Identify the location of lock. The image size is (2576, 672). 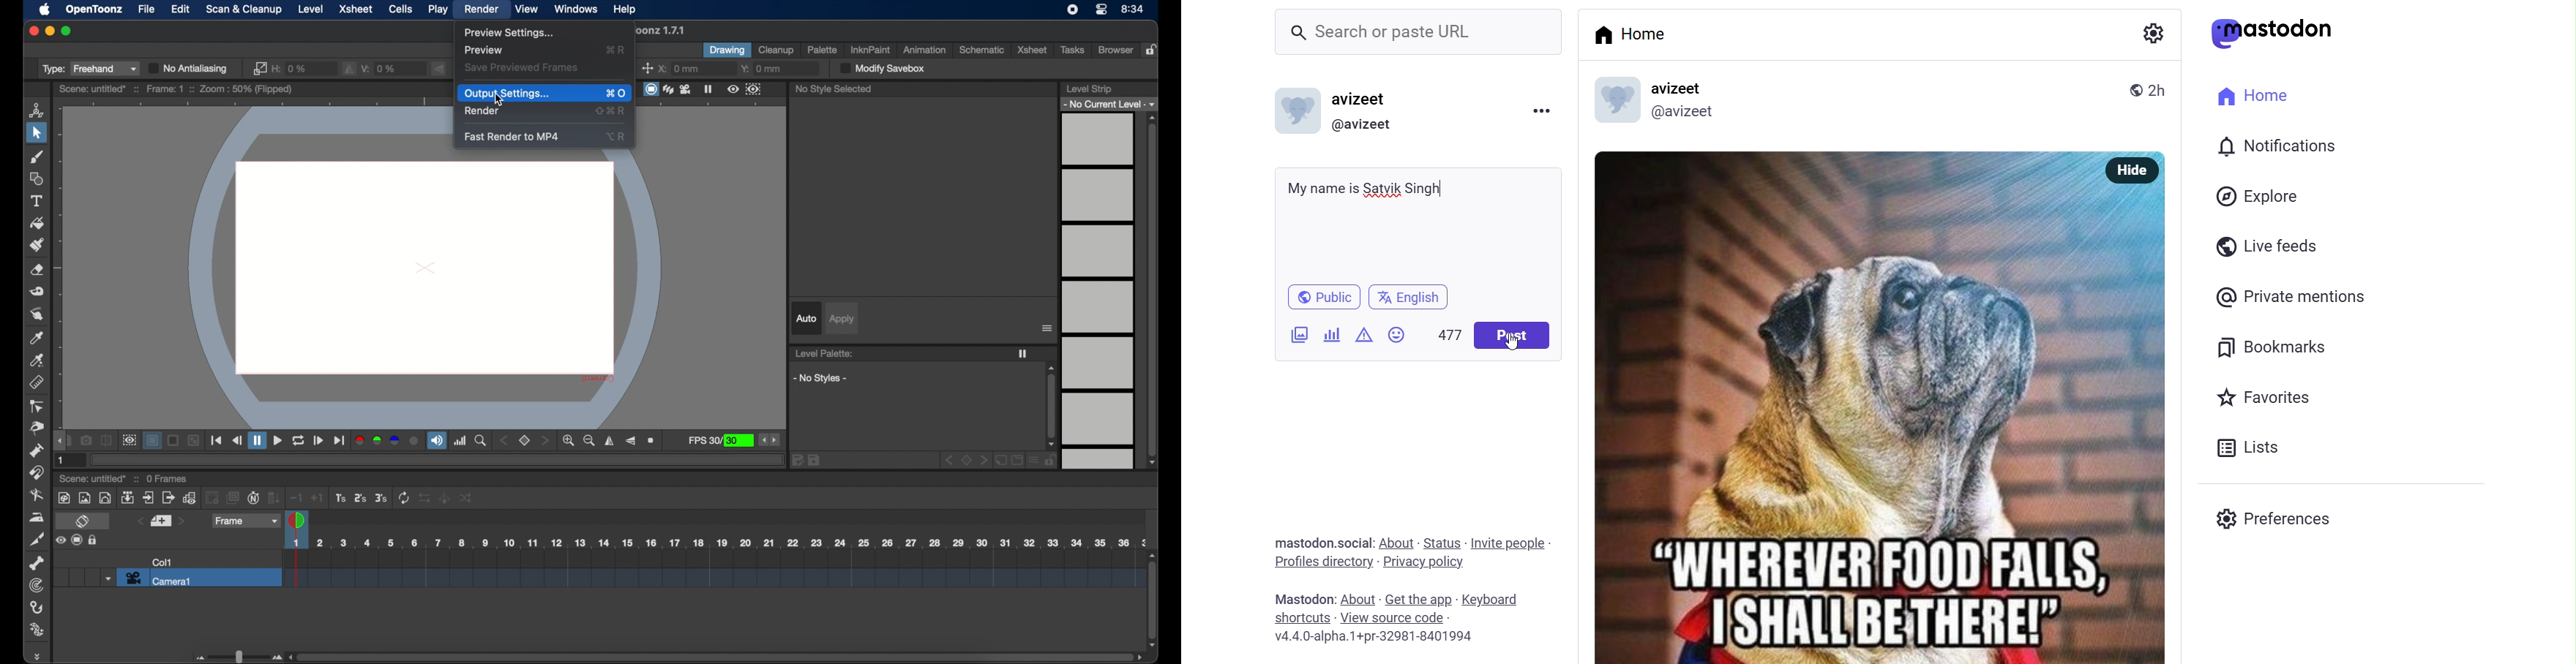
(1153, 50).